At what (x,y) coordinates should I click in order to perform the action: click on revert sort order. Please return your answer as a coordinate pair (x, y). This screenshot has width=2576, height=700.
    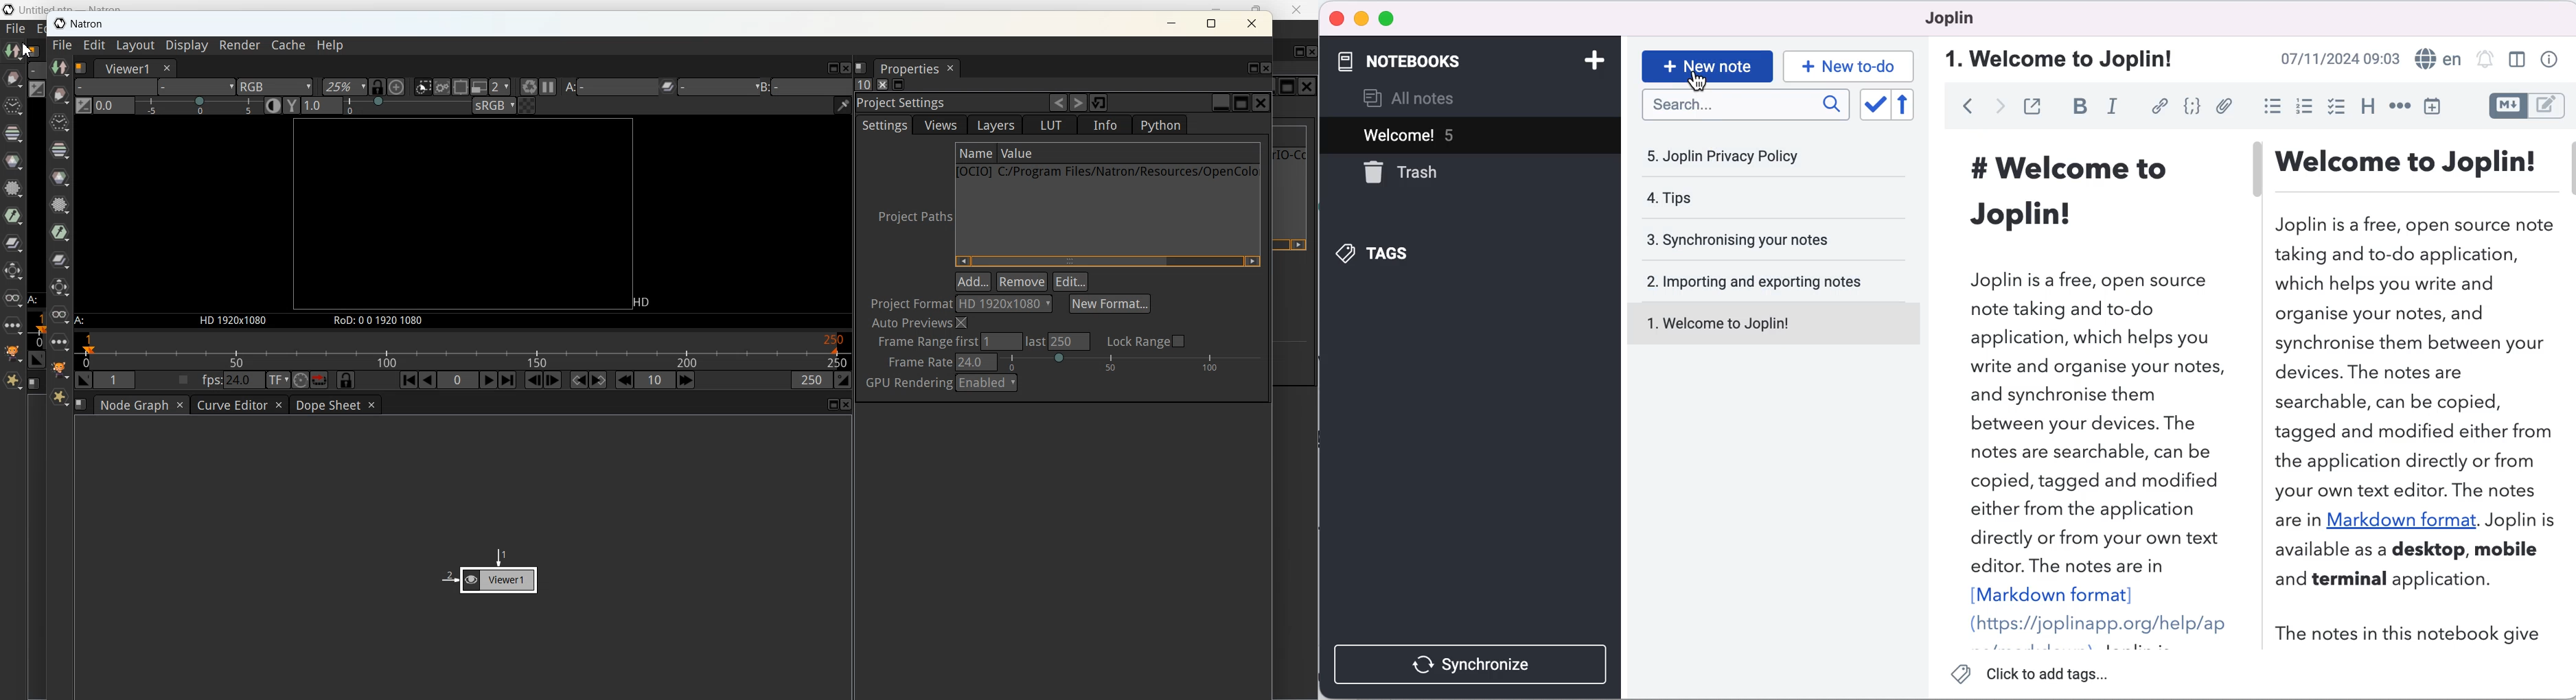
    Looking at the image, I should click on (1908, 106).